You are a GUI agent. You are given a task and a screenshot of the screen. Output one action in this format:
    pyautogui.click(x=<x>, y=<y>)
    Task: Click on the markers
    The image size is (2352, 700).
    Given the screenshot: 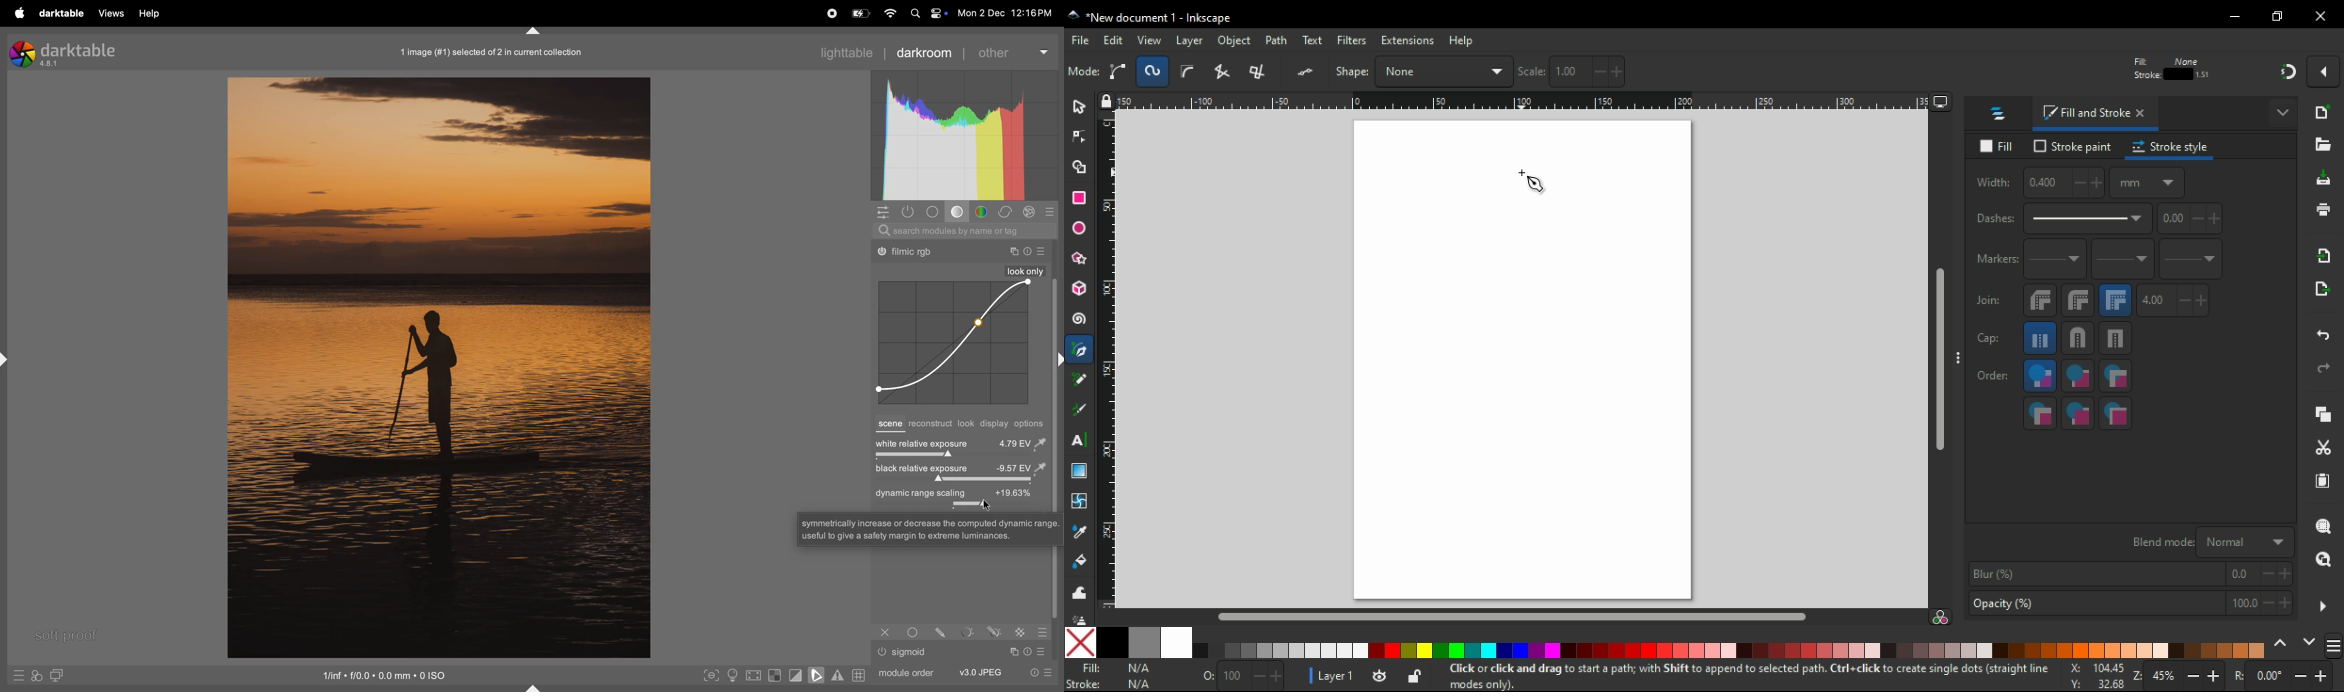 What is the action you would take?
    pyautogui.click(x=1995, y=259)
    